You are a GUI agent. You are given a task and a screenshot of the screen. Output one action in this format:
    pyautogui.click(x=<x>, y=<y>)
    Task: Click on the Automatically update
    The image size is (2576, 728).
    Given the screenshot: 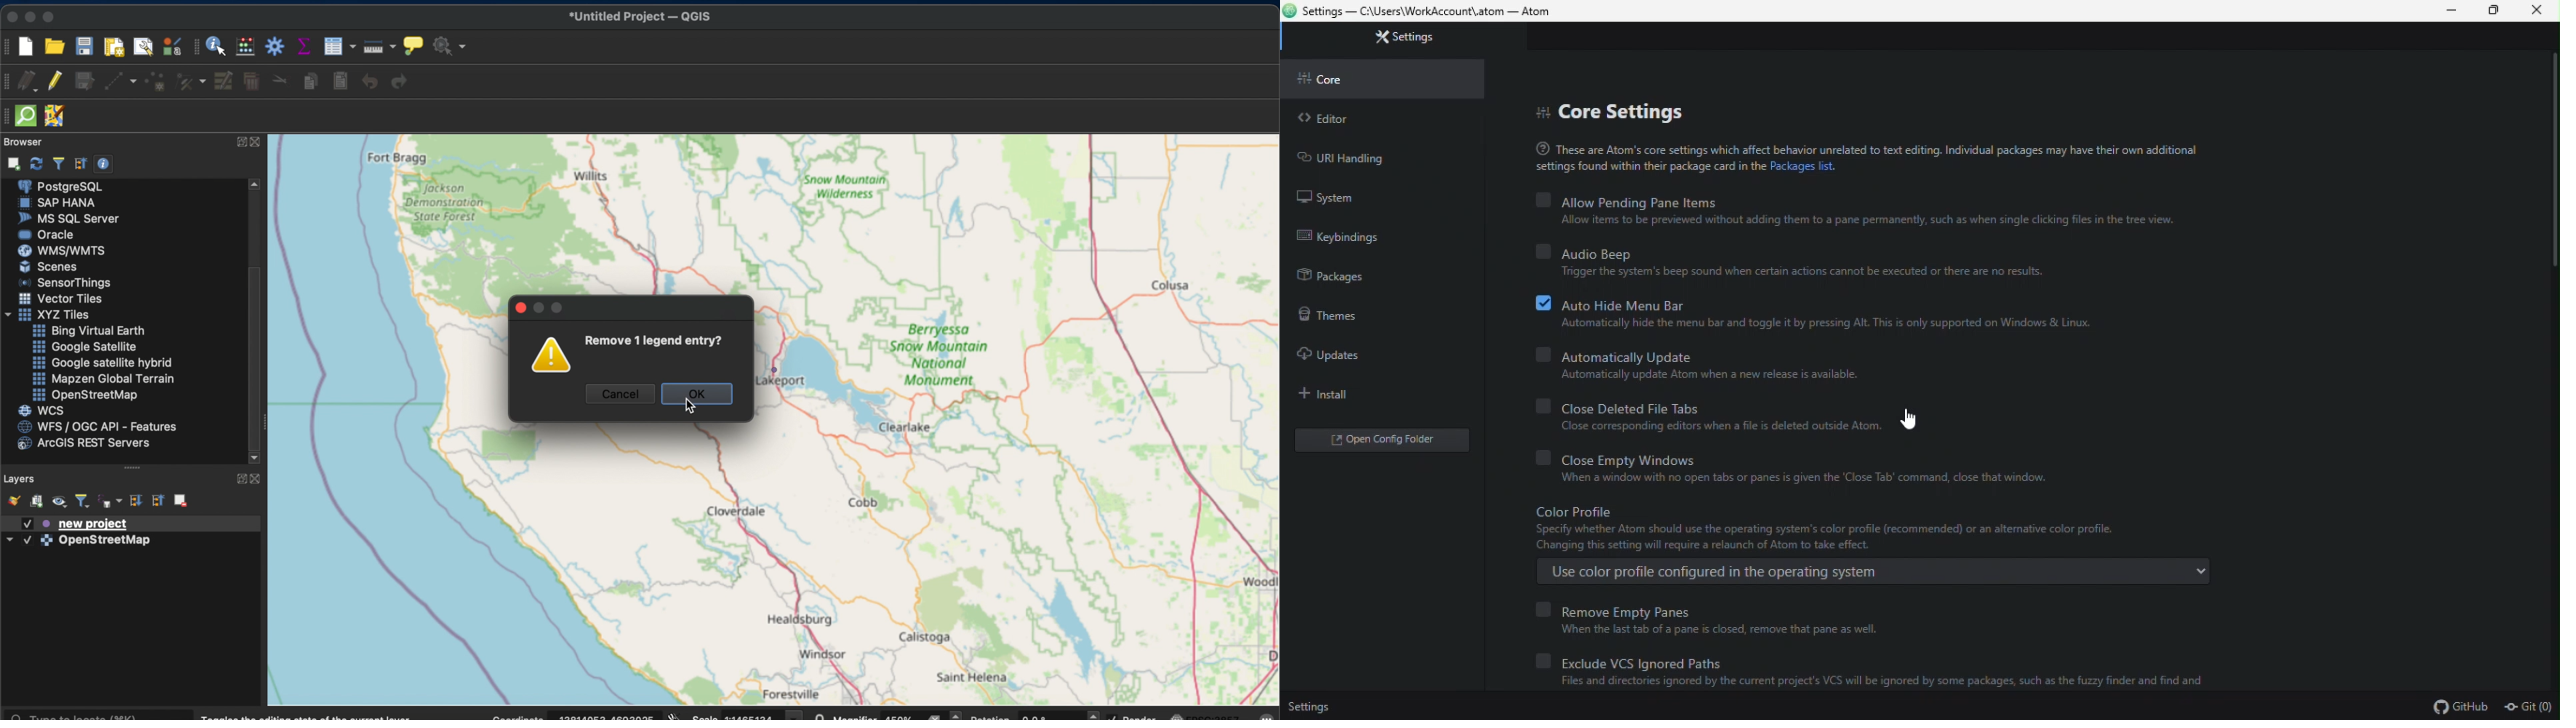 What is the action you would take?
    pyautogui.click(x=1609, y=354)
    